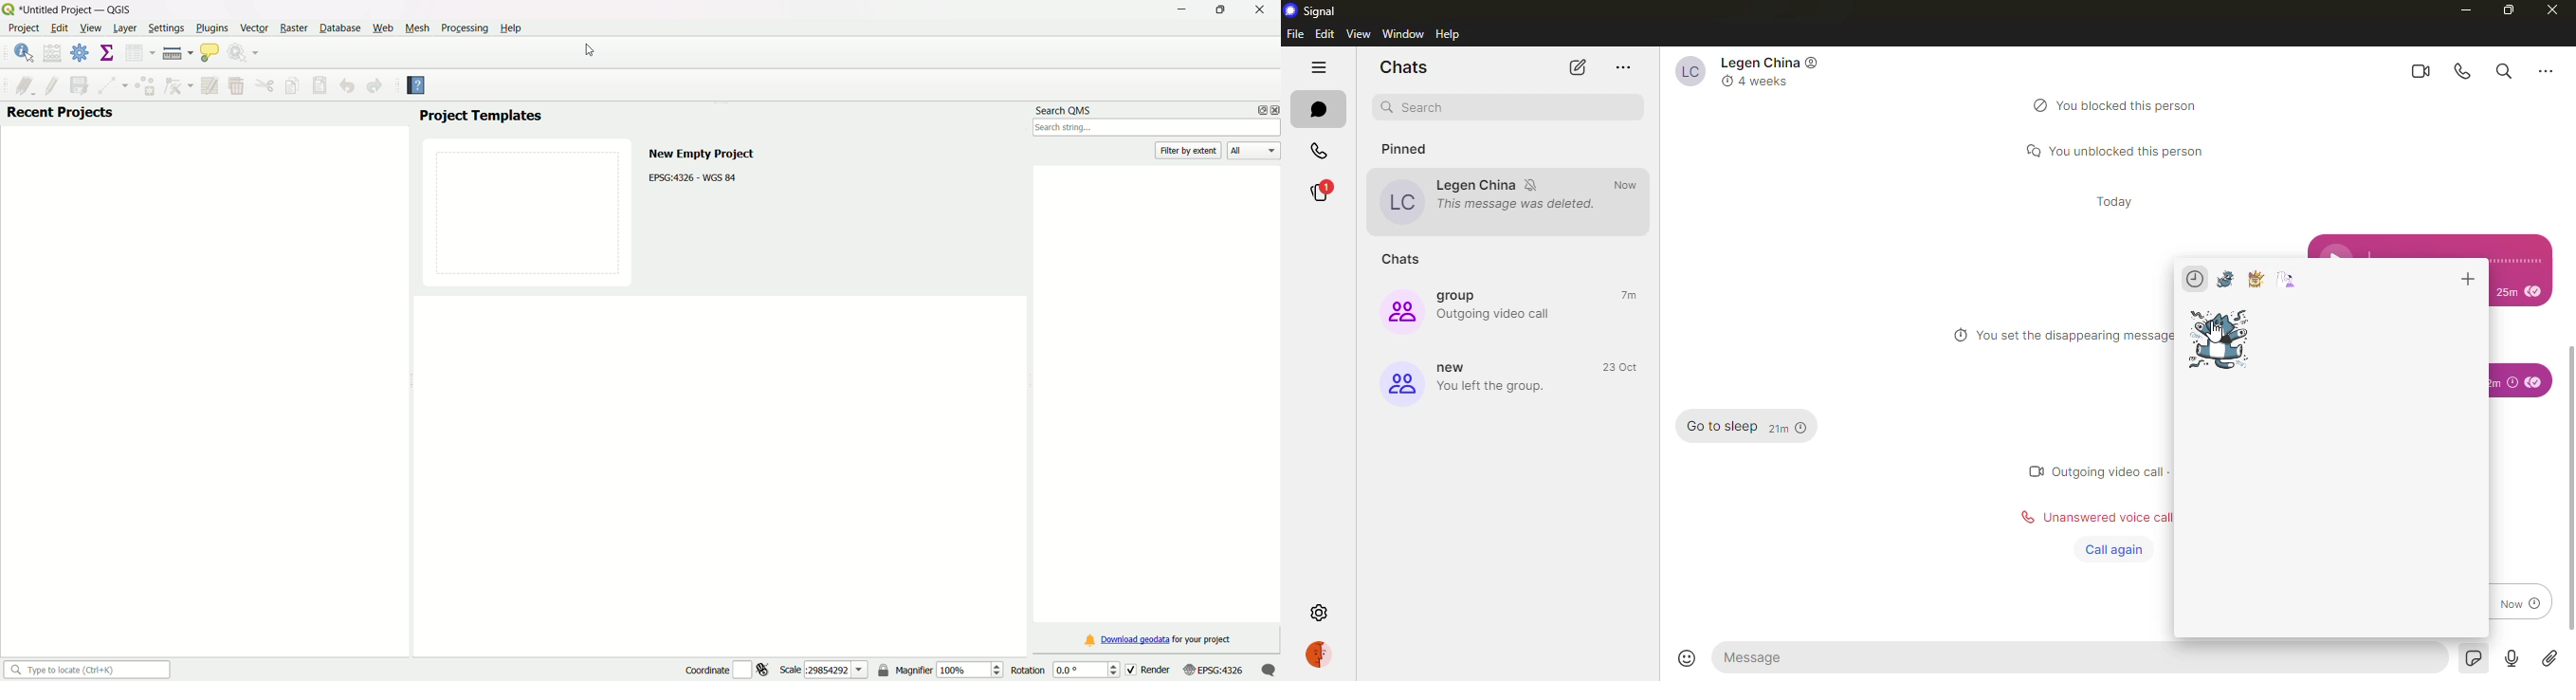 This screenshot has width=2576, height=700. Describe the element at coordinates (1764, 83) in the screenshot. I see `4 weeks` at that location.